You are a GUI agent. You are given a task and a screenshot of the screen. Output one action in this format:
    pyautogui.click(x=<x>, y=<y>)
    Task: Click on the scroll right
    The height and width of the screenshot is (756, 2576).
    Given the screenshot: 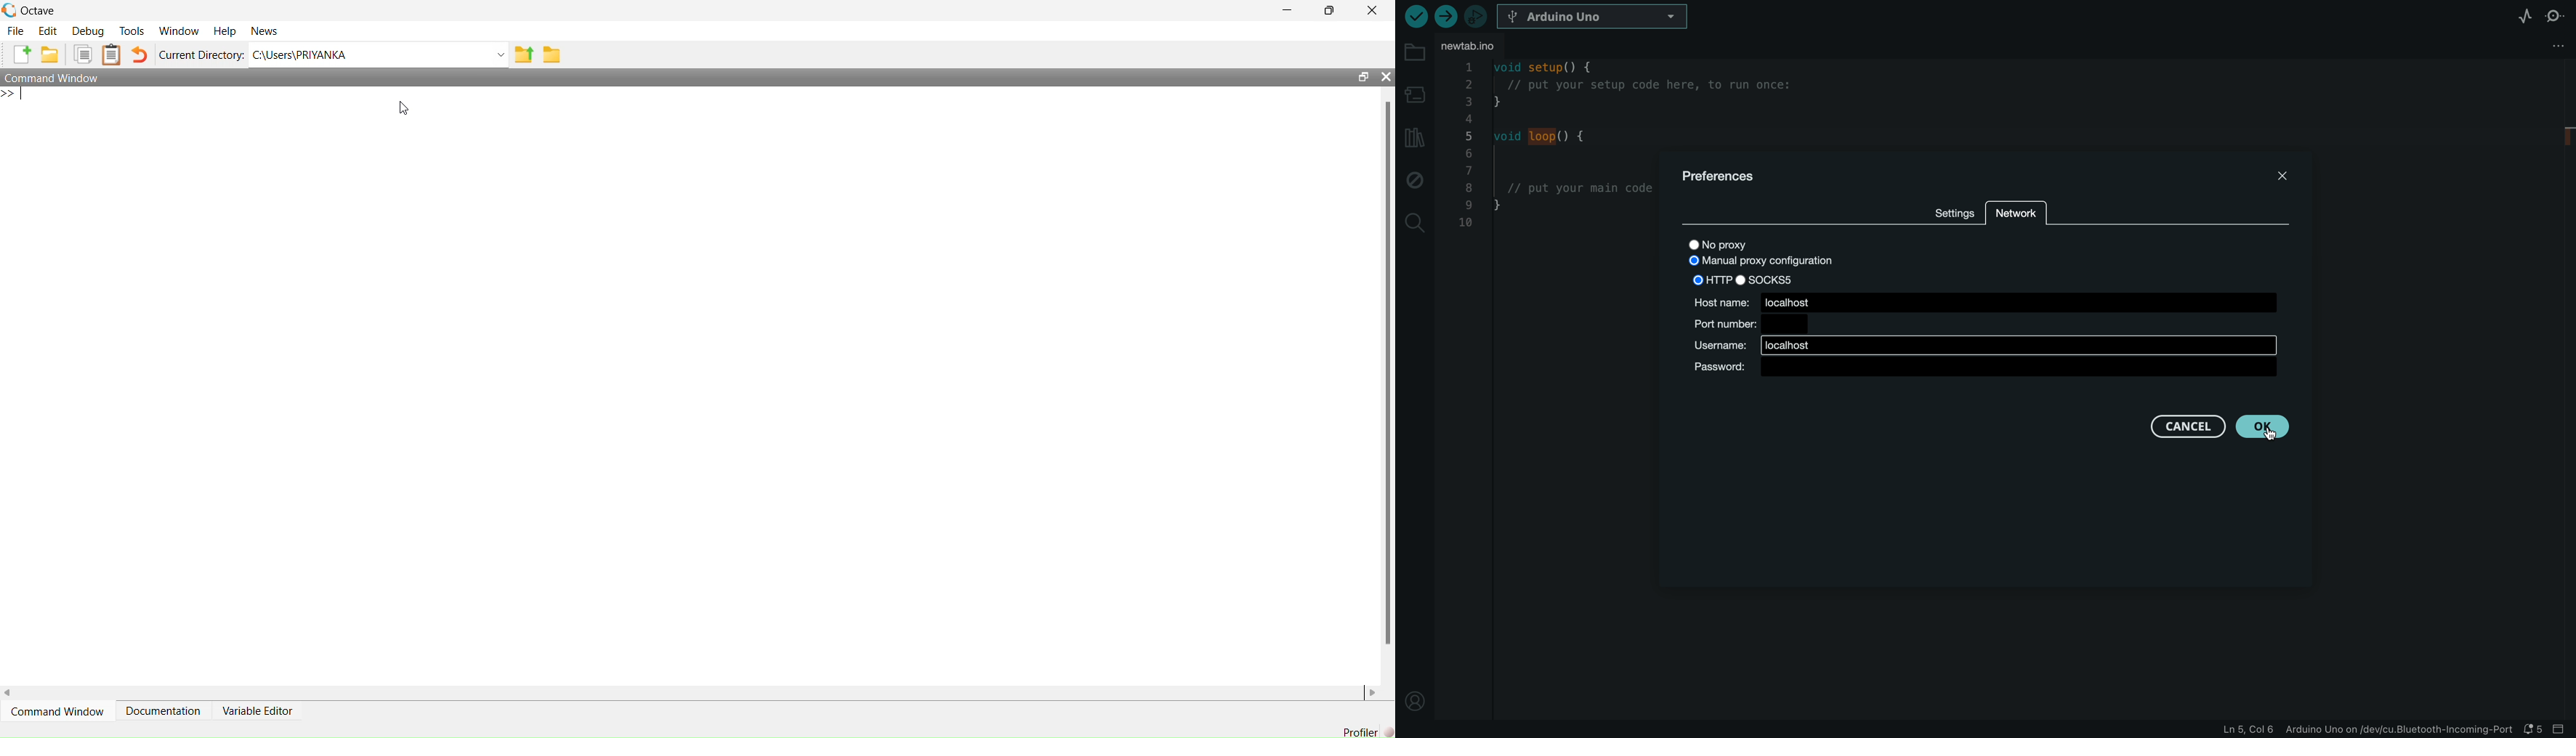 What is the action you would take?
    pyautogui.click(x=1373, y=694)
    